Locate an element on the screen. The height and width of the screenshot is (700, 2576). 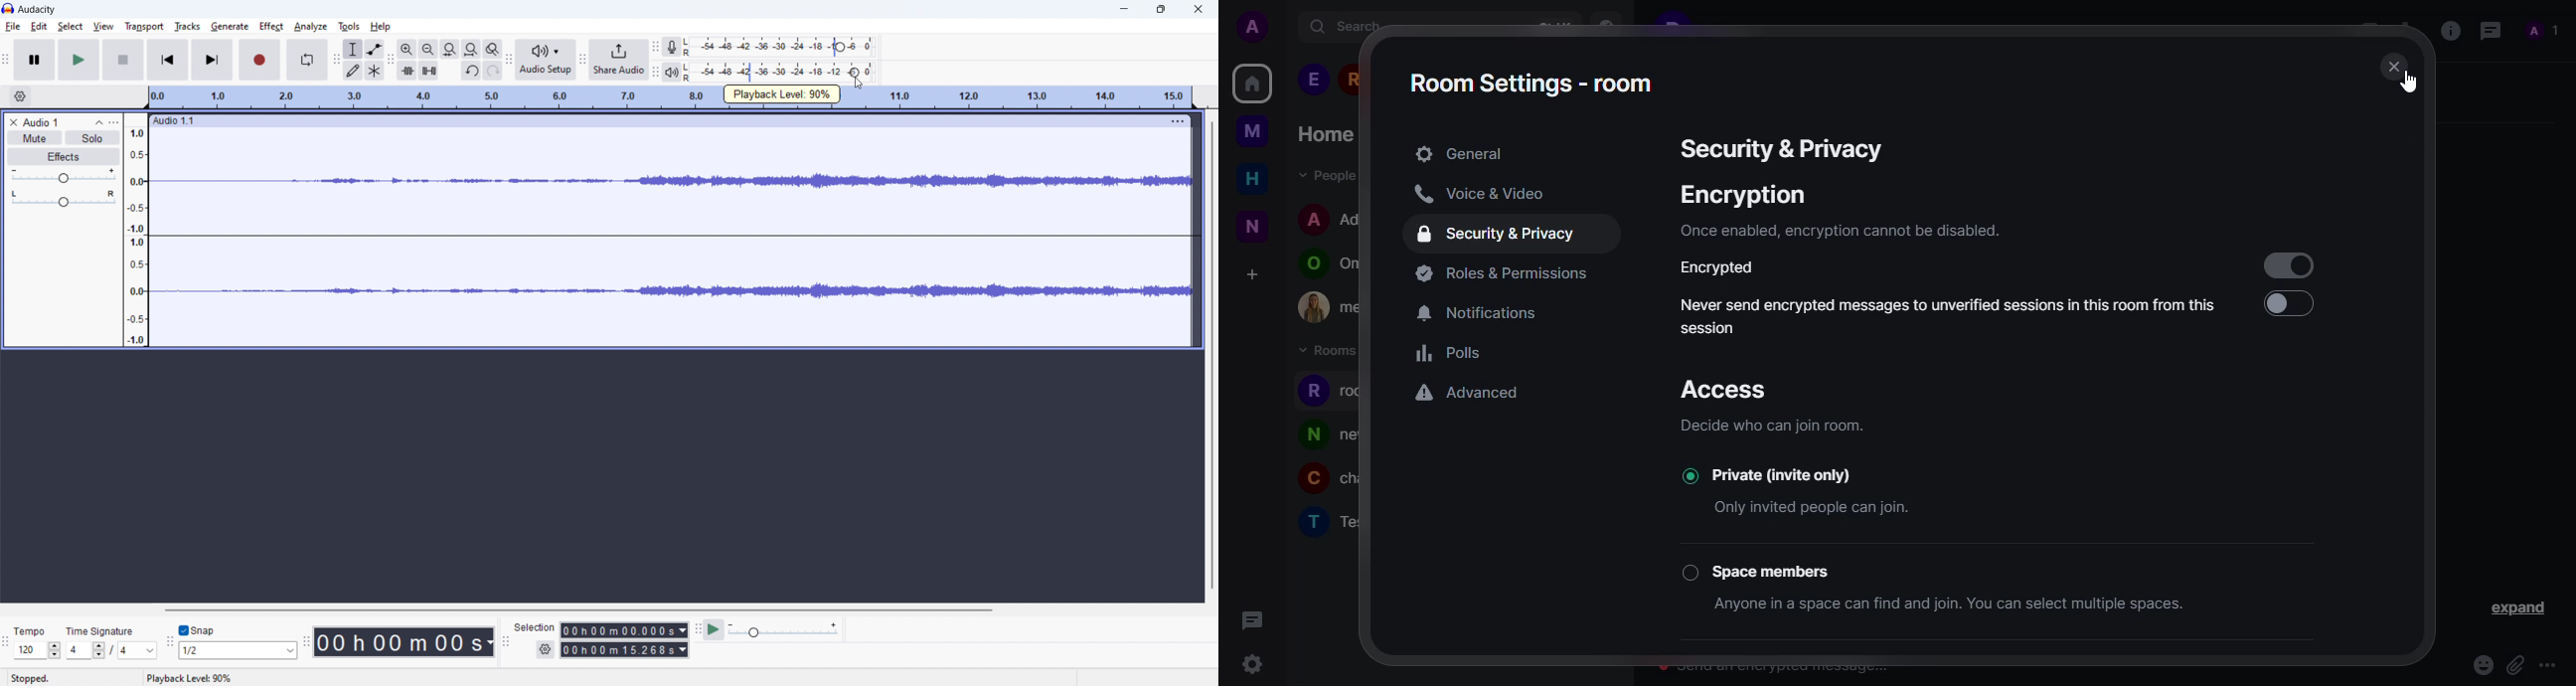
play is located at coordinates (77, 60).